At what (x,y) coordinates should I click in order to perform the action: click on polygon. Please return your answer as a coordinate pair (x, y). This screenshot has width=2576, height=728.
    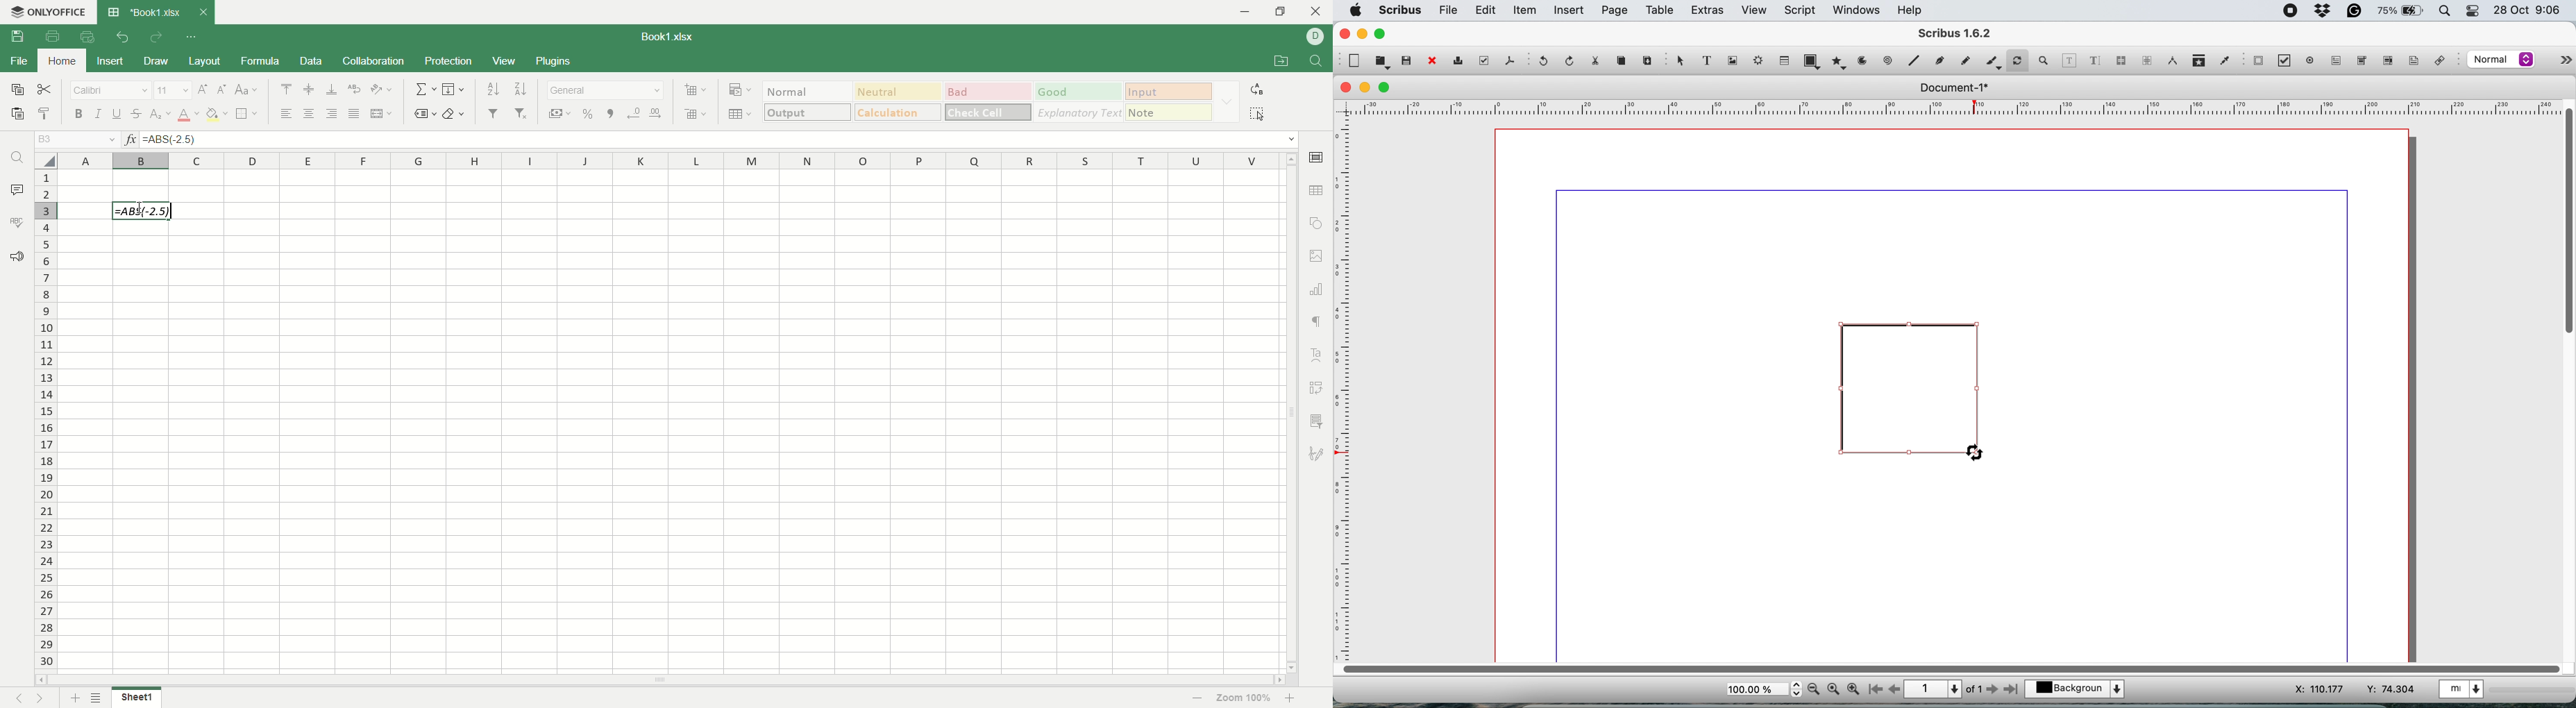
    Looking at the image, I should click on (1838, 64).